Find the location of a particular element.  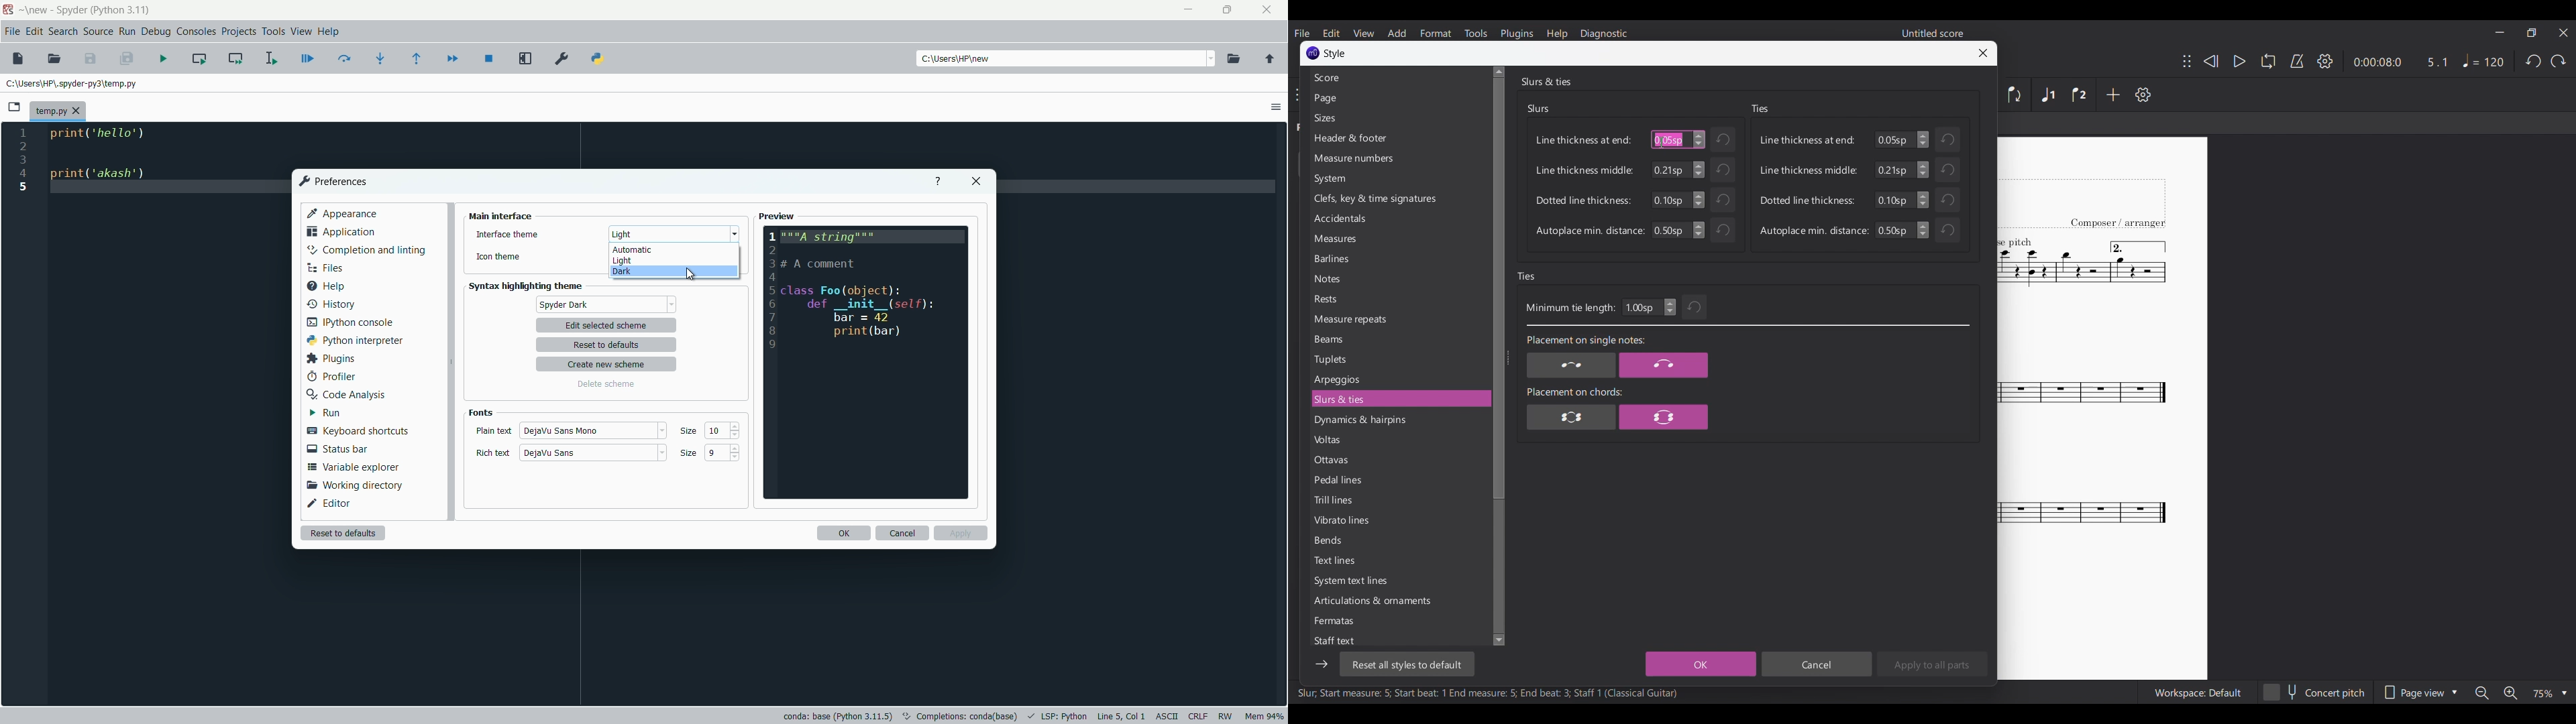

Tools menu is located at coordinates (1475, 33).